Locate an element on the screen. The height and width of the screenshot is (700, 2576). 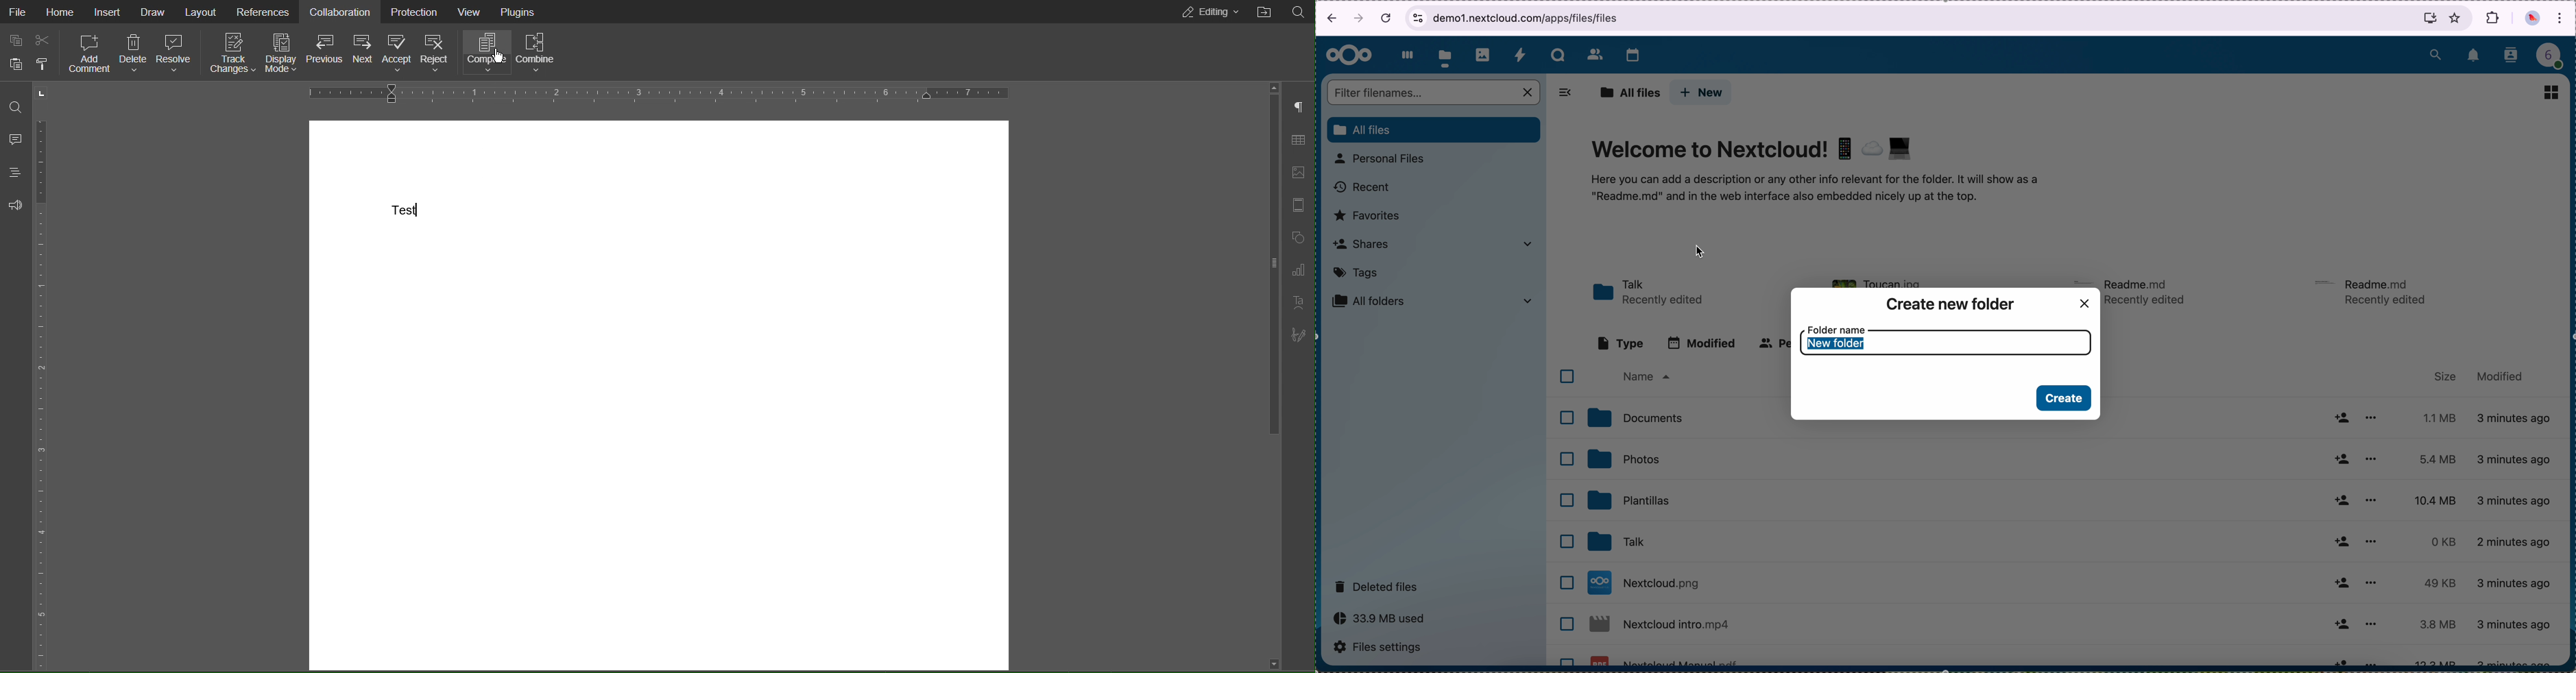
view grid is located at coordinates (2551, 92).